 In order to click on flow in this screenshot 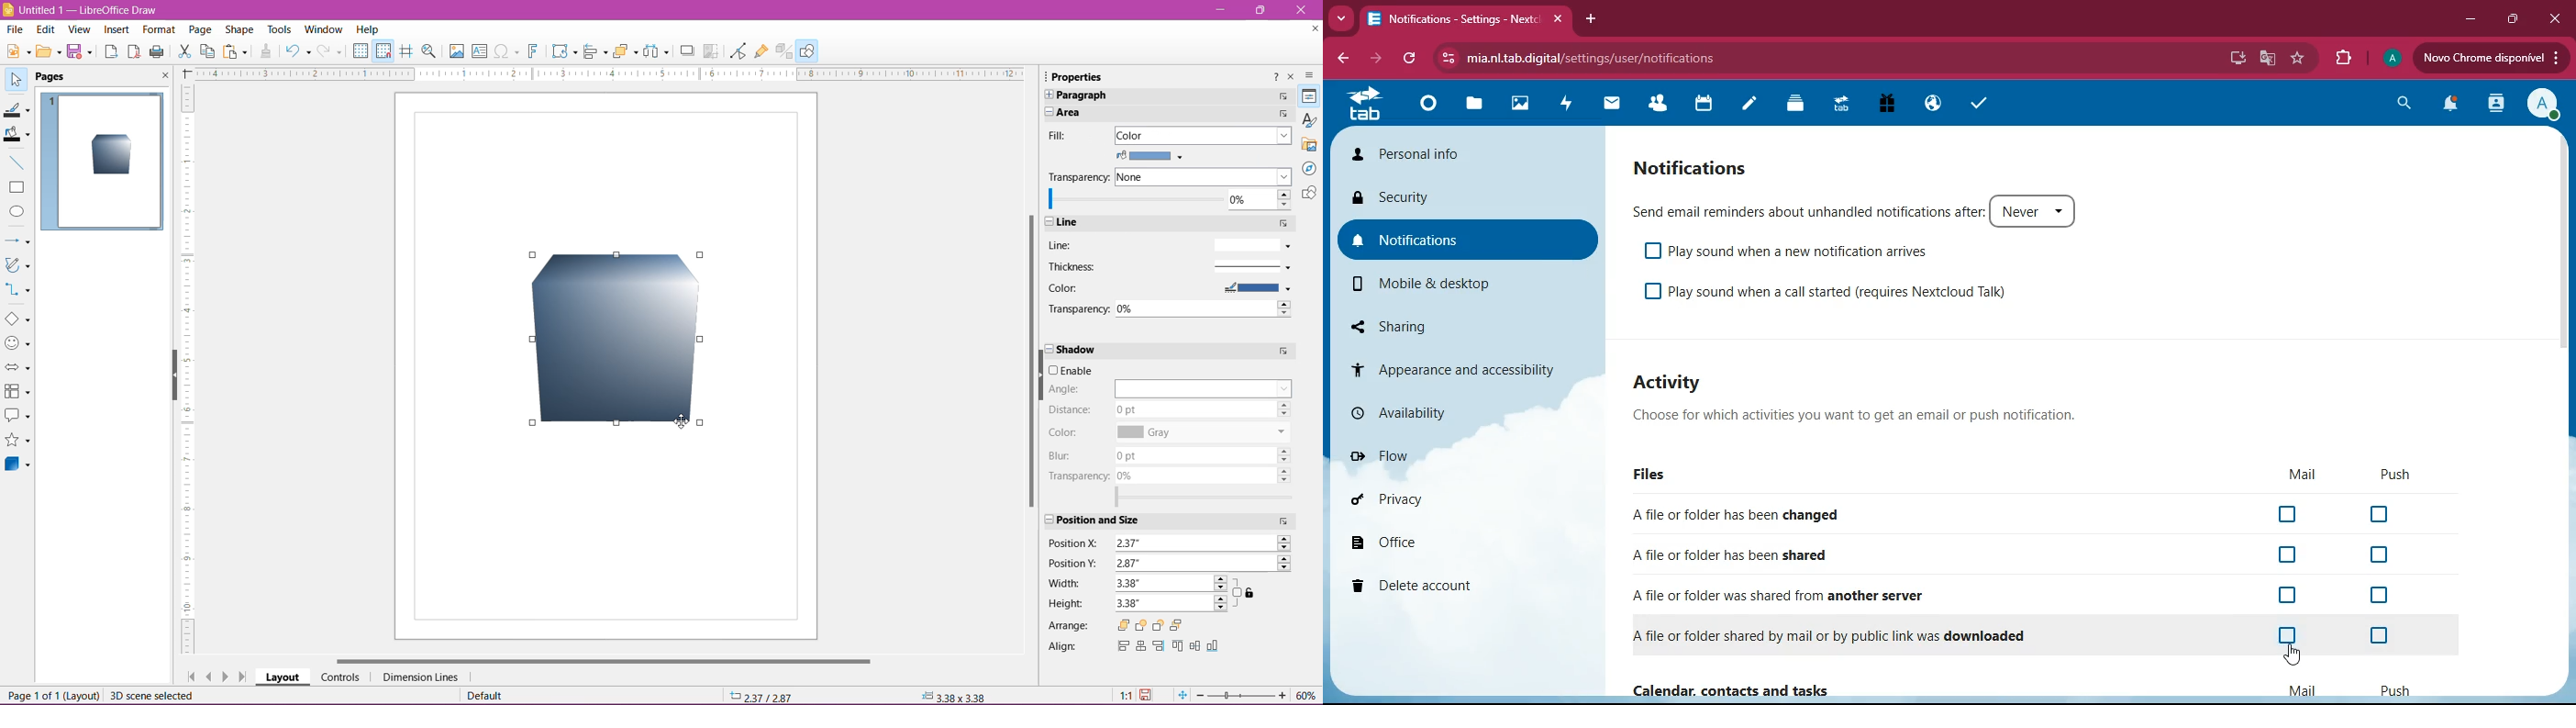, I will do `click(1449, 453)`.